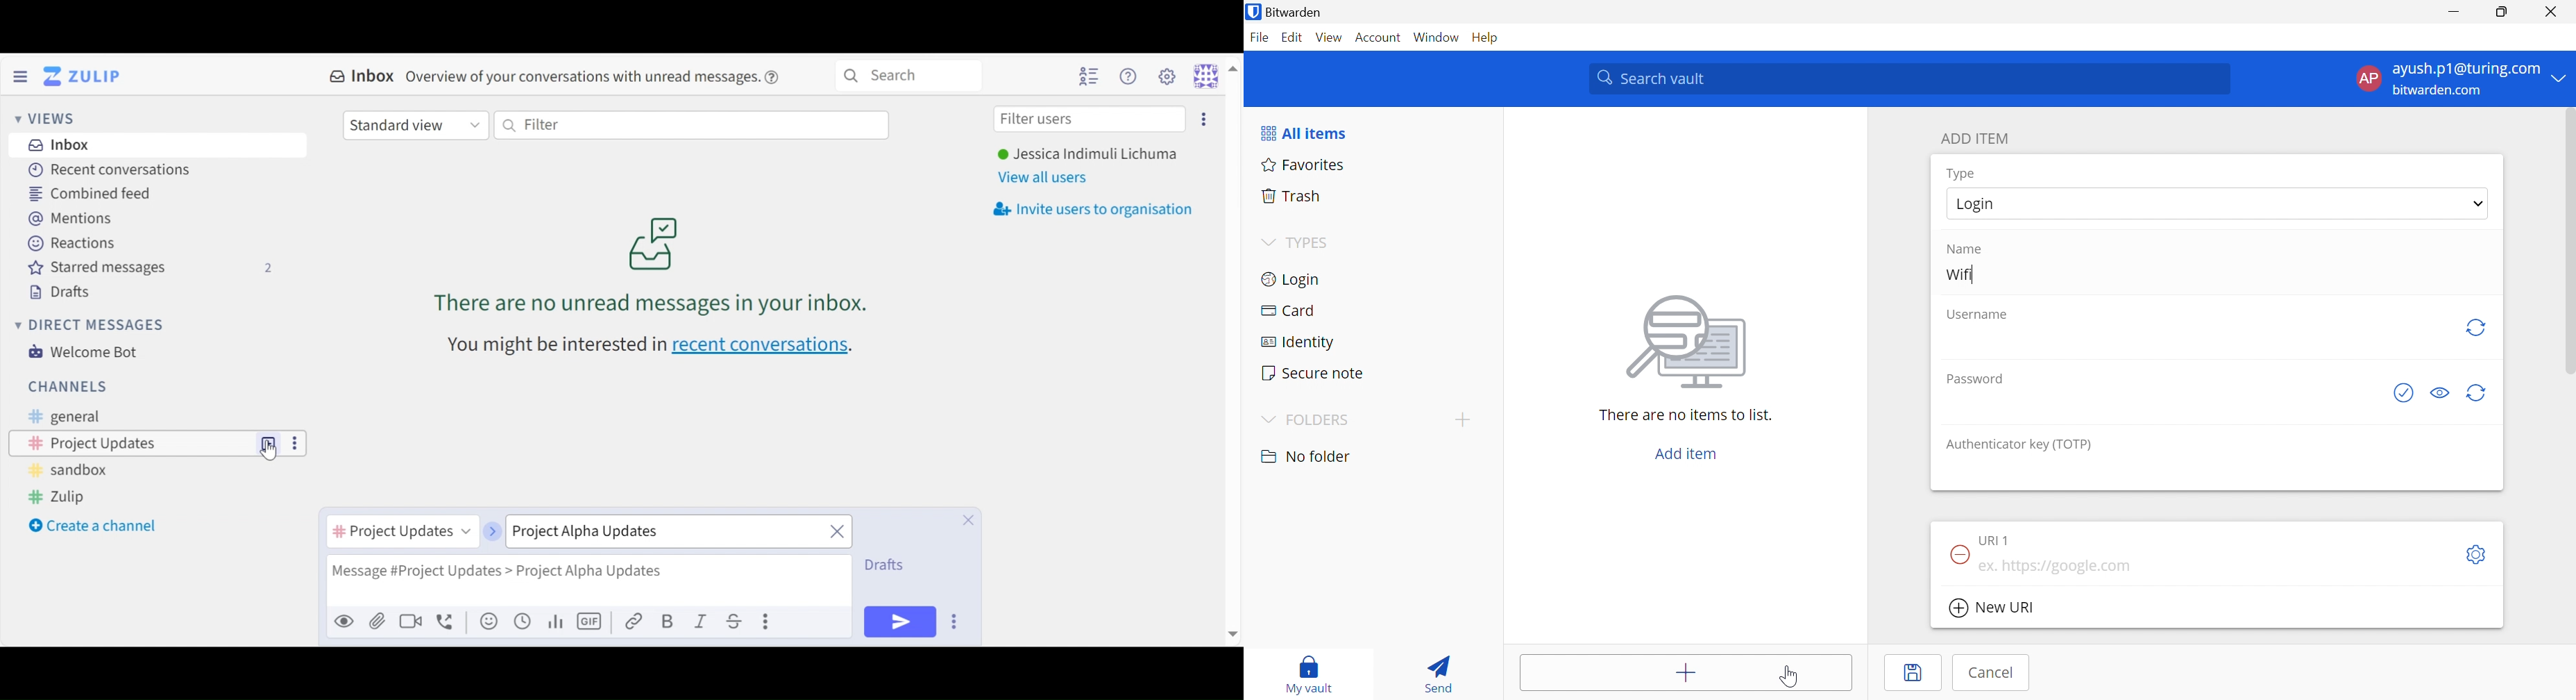 The image size is (2576, 700). I want to click on Recent Conversations, so click(111, 170).